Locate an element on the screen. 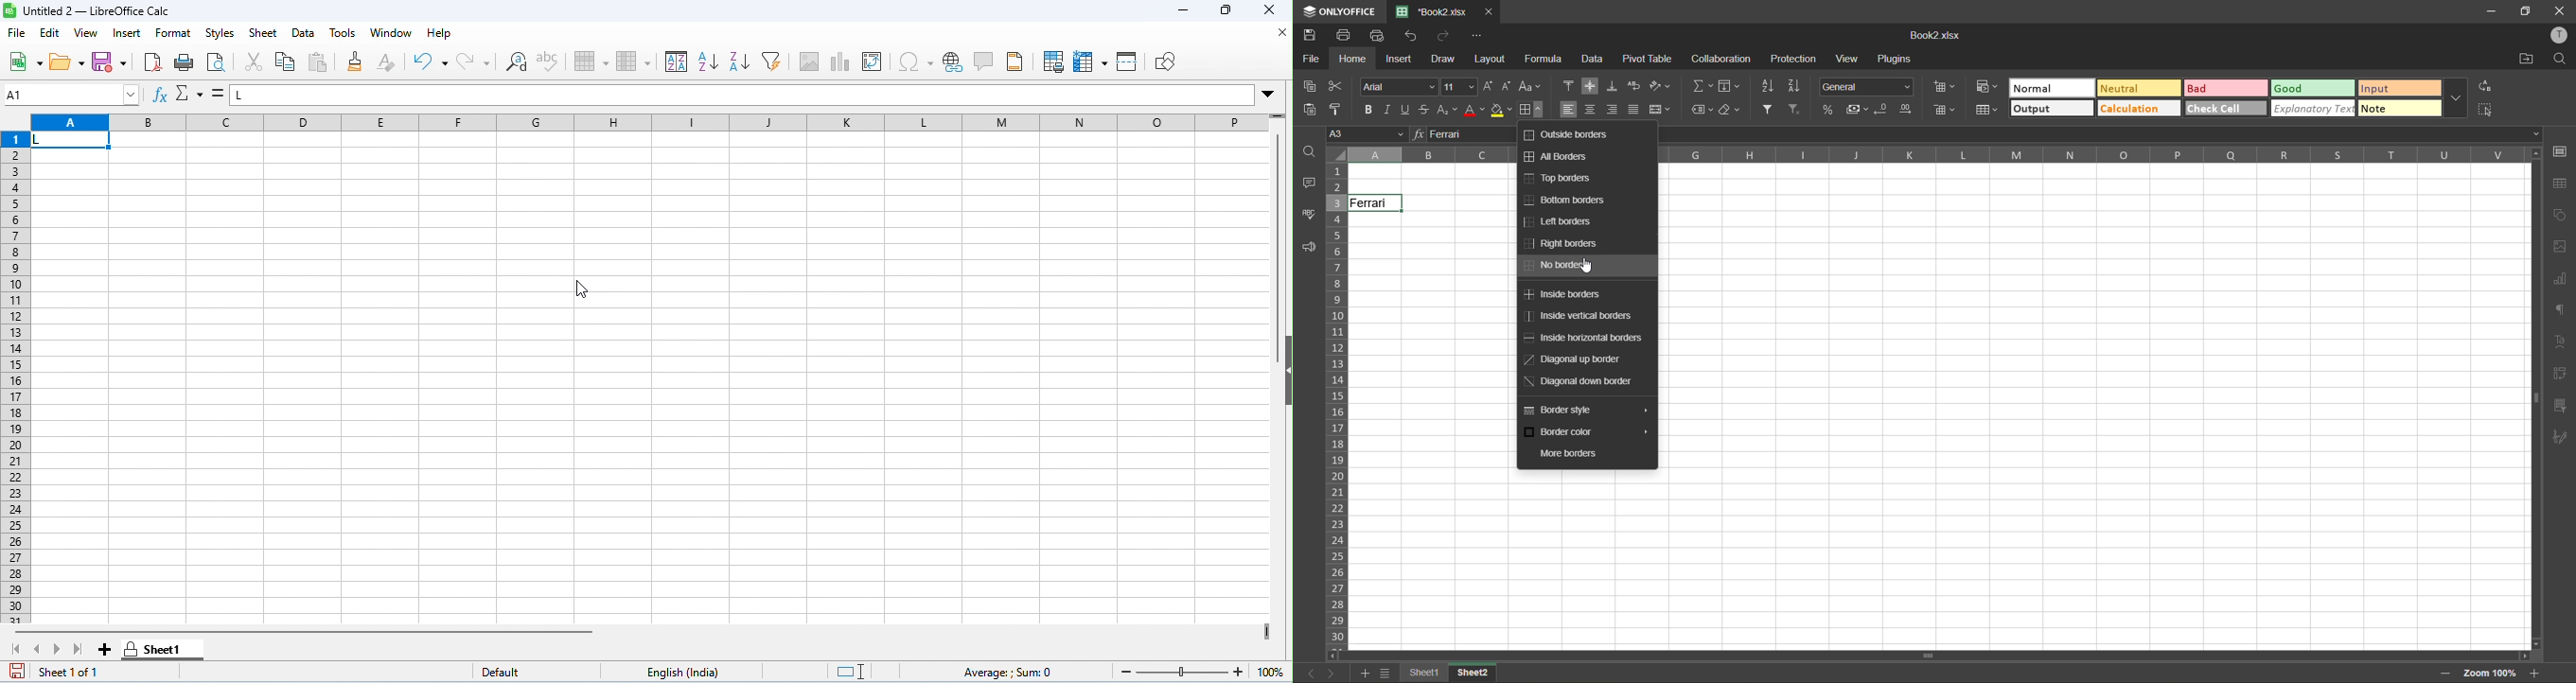 This screenshot has height=700, width=2576. slicer is located at coordinates (2560, 408).